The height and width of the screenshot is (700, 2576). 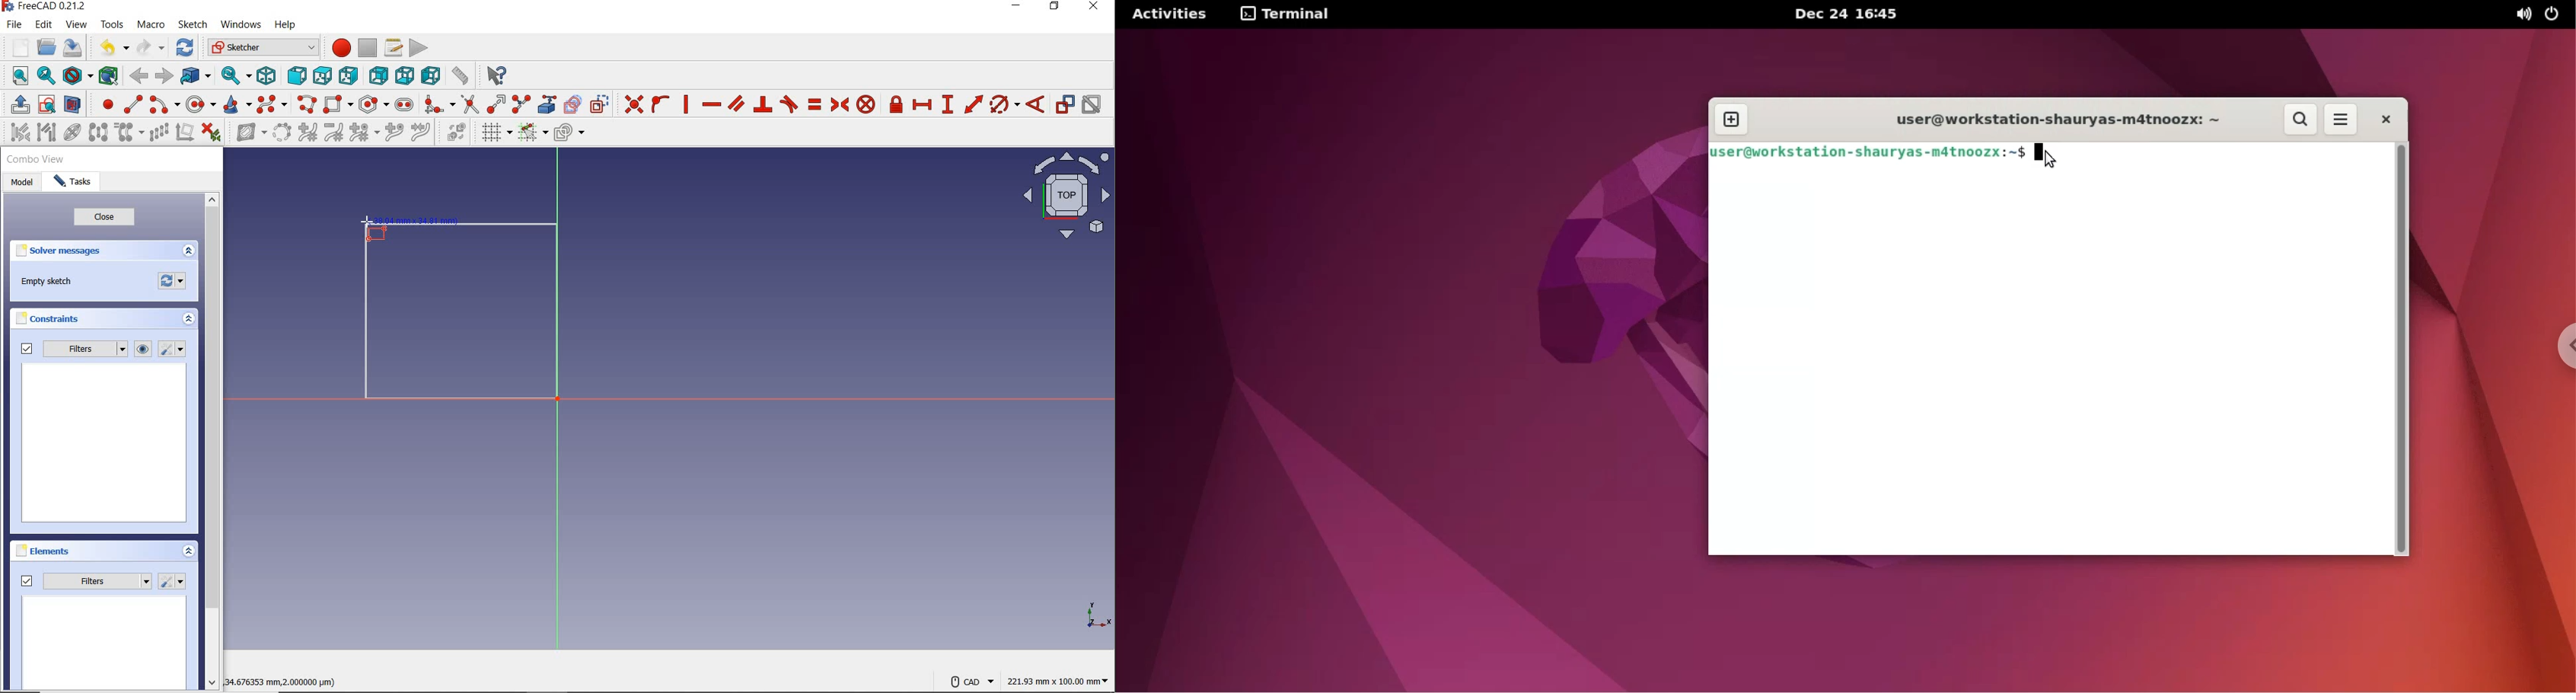 What do you see at coordinates (17, 105) in the screenshot?
I see `leave sketch` at bounding box center [17, 105].